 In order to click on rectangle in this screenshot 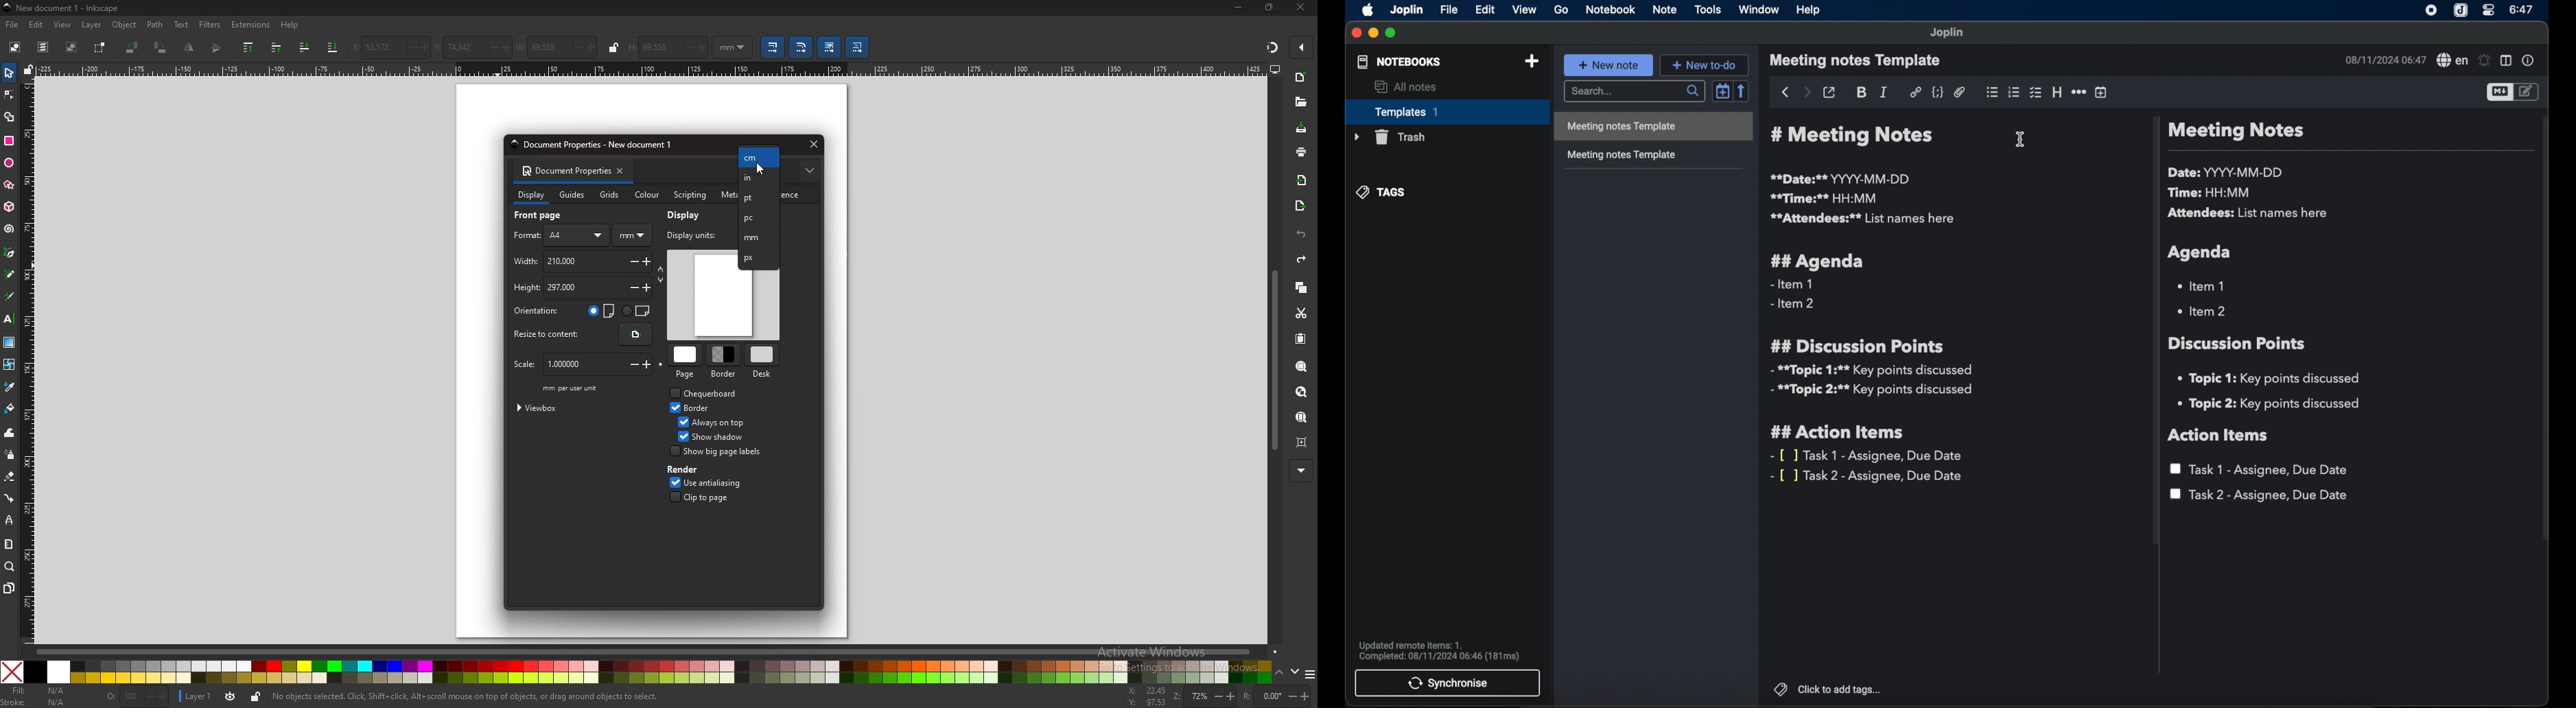, I will do `click(9, 141)`.